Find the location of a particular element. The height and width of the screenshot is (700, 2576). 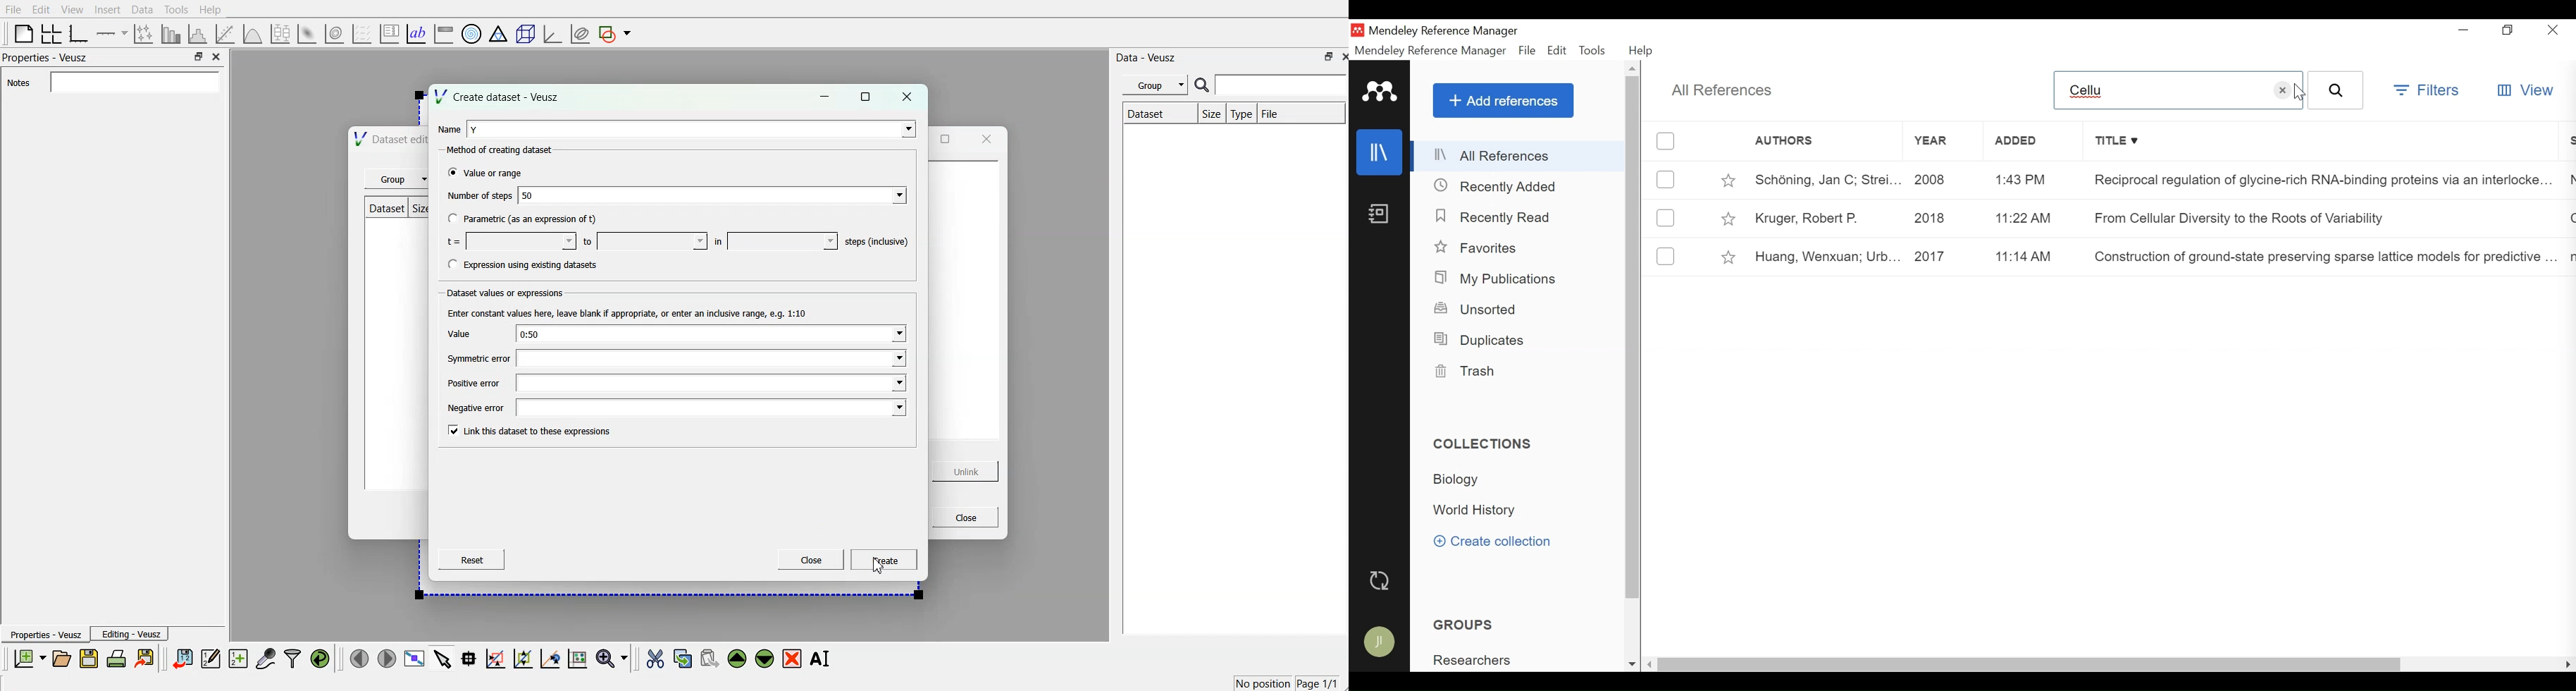

user is located at coordinates (1380, 643).